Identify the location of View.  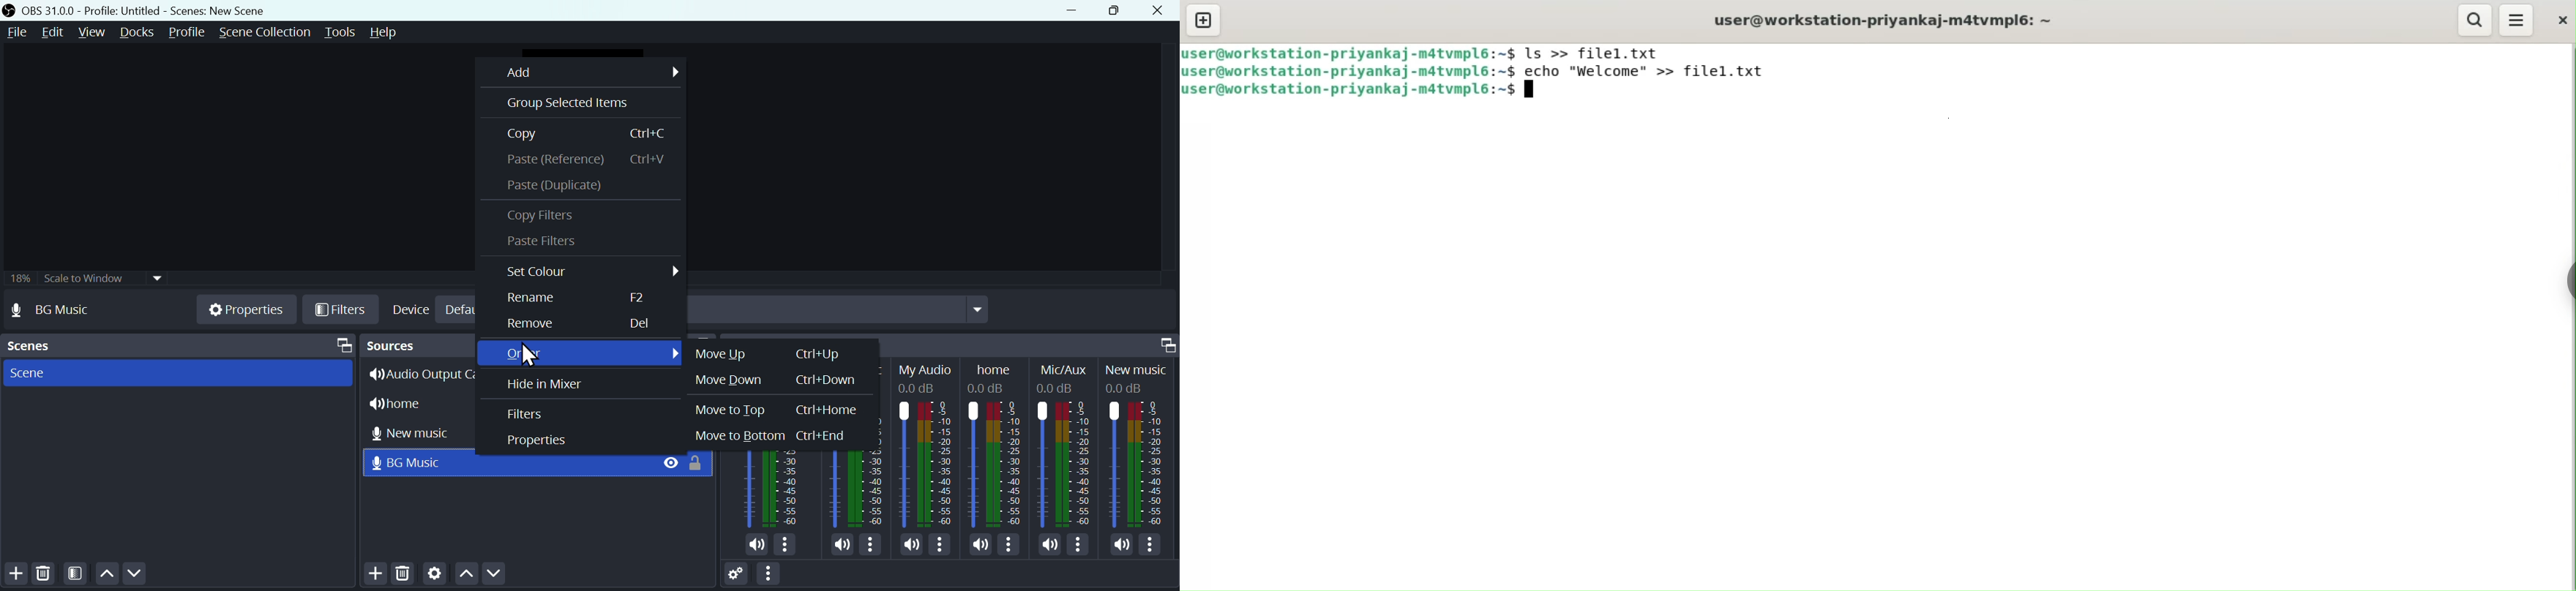
(94, 30).